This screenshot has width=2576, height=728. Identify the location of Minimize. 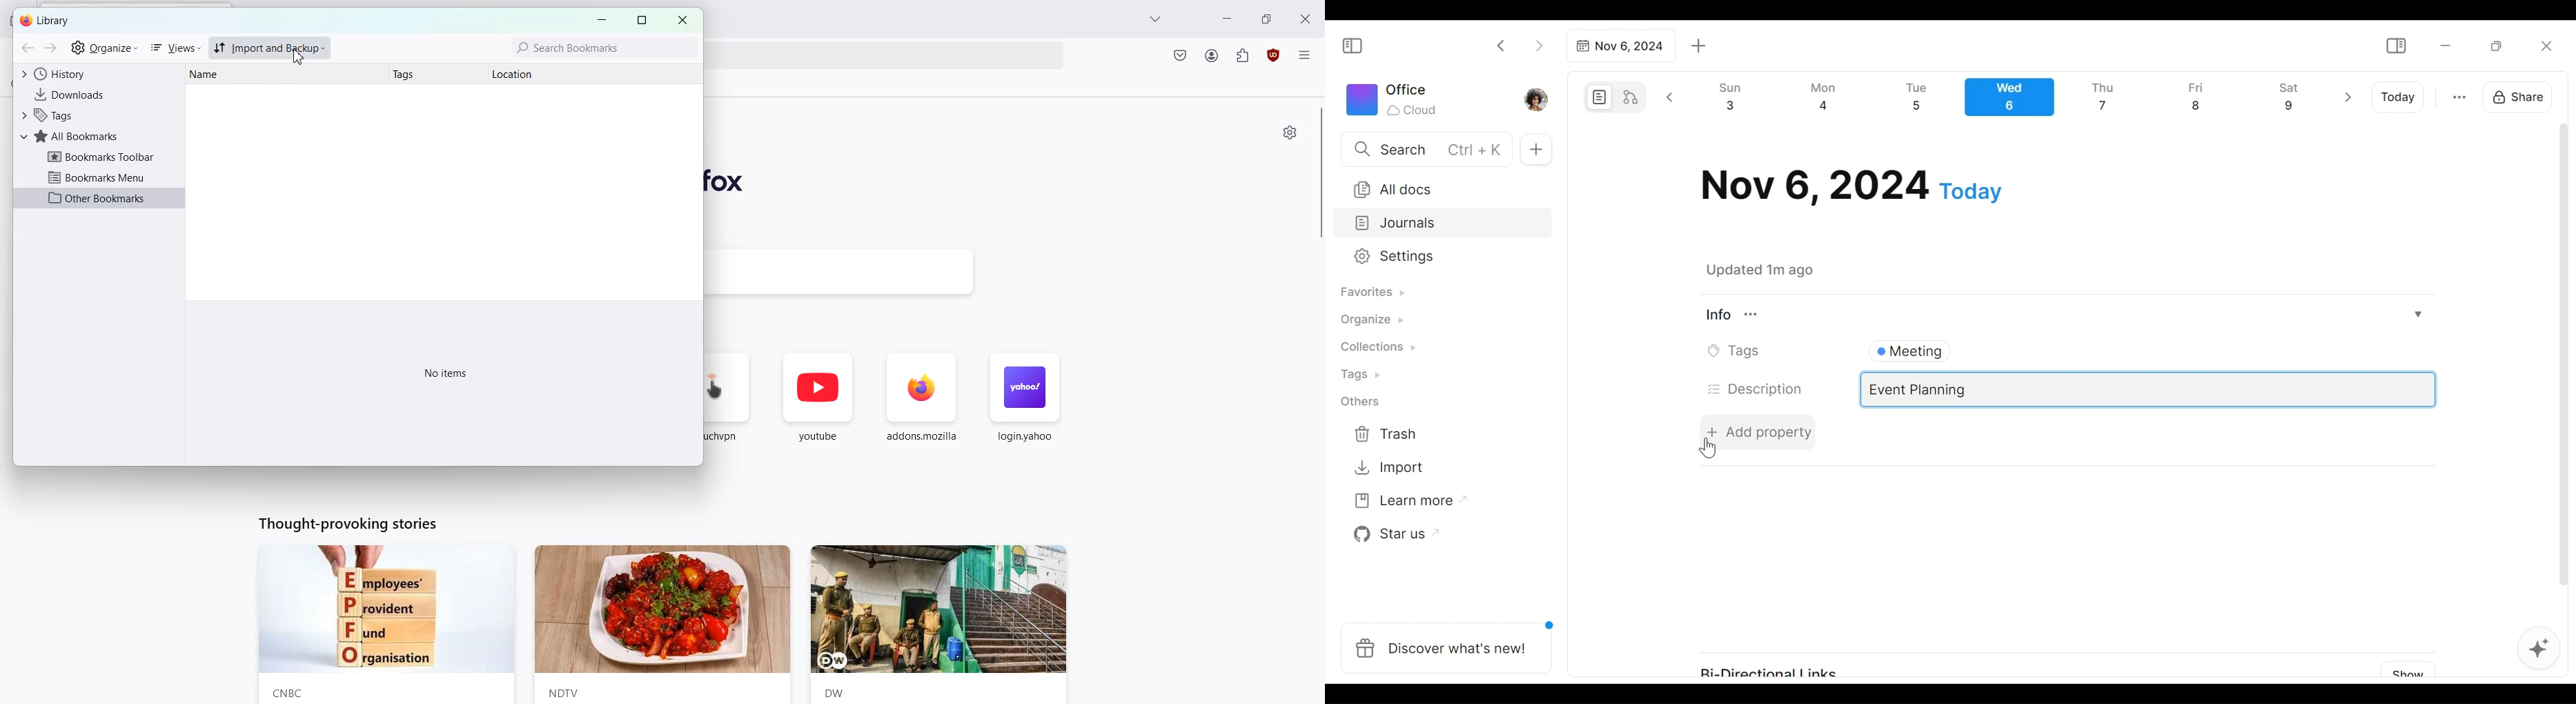
(1227, 17).